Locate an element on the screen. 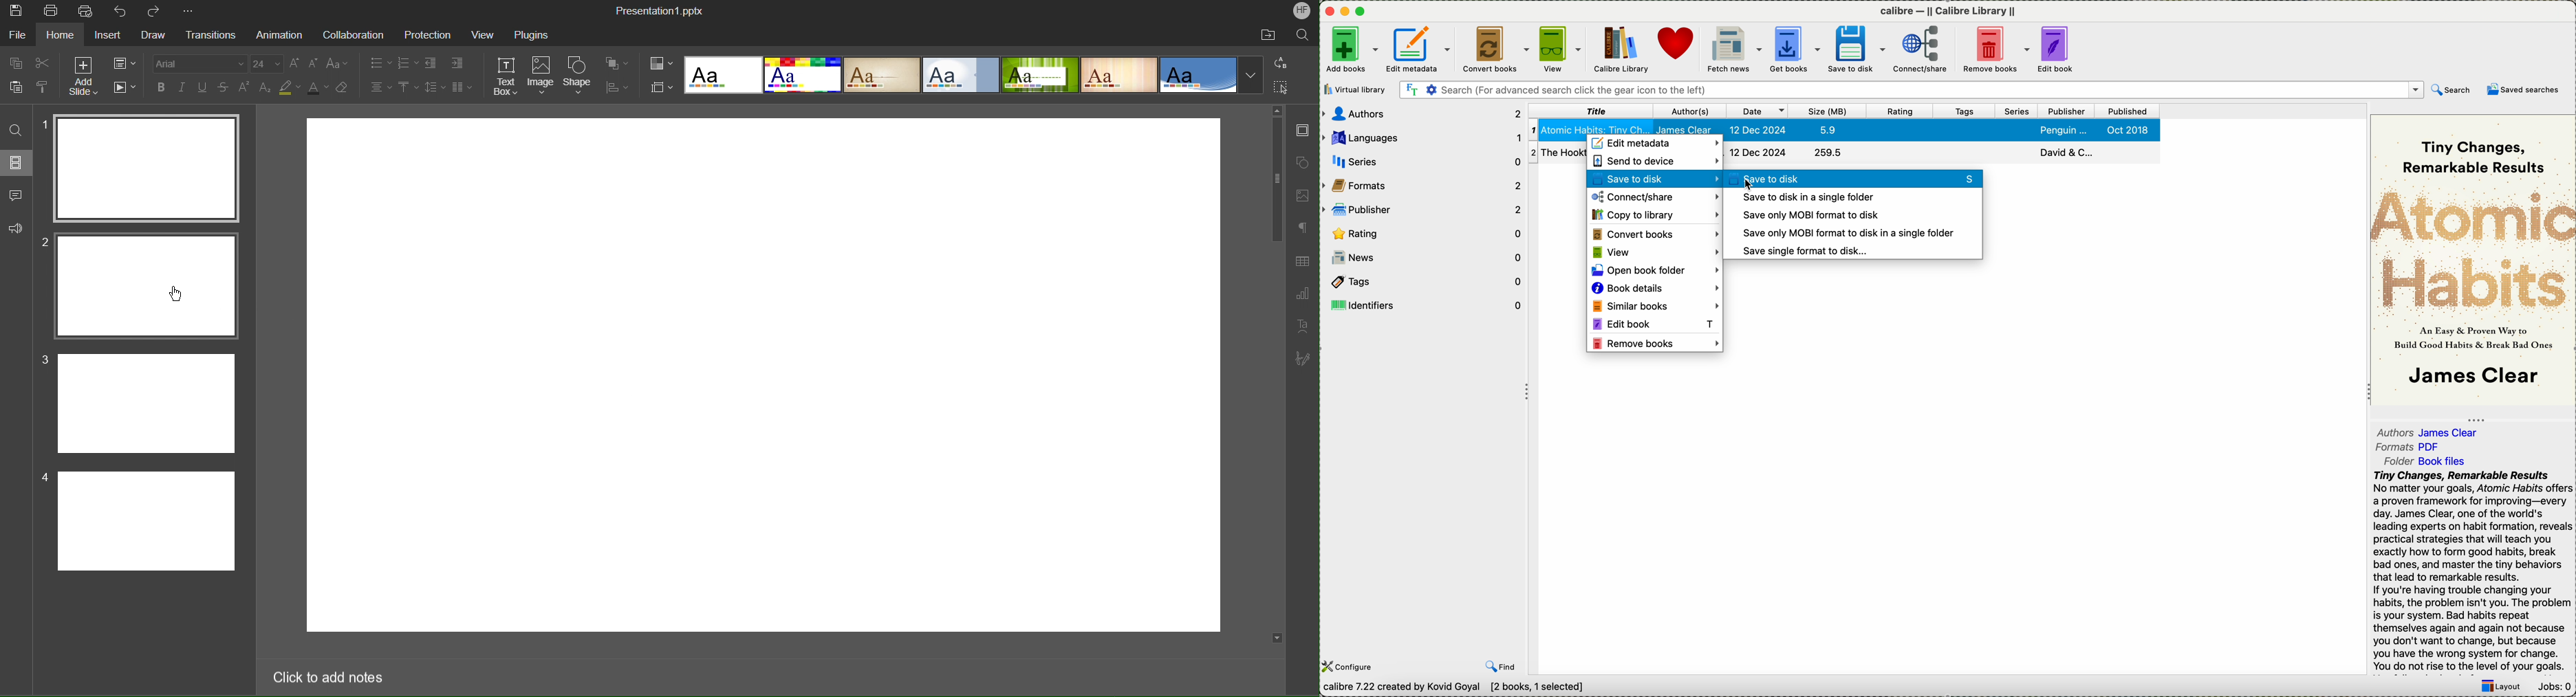  tags is located at coordinates (1423, 280).